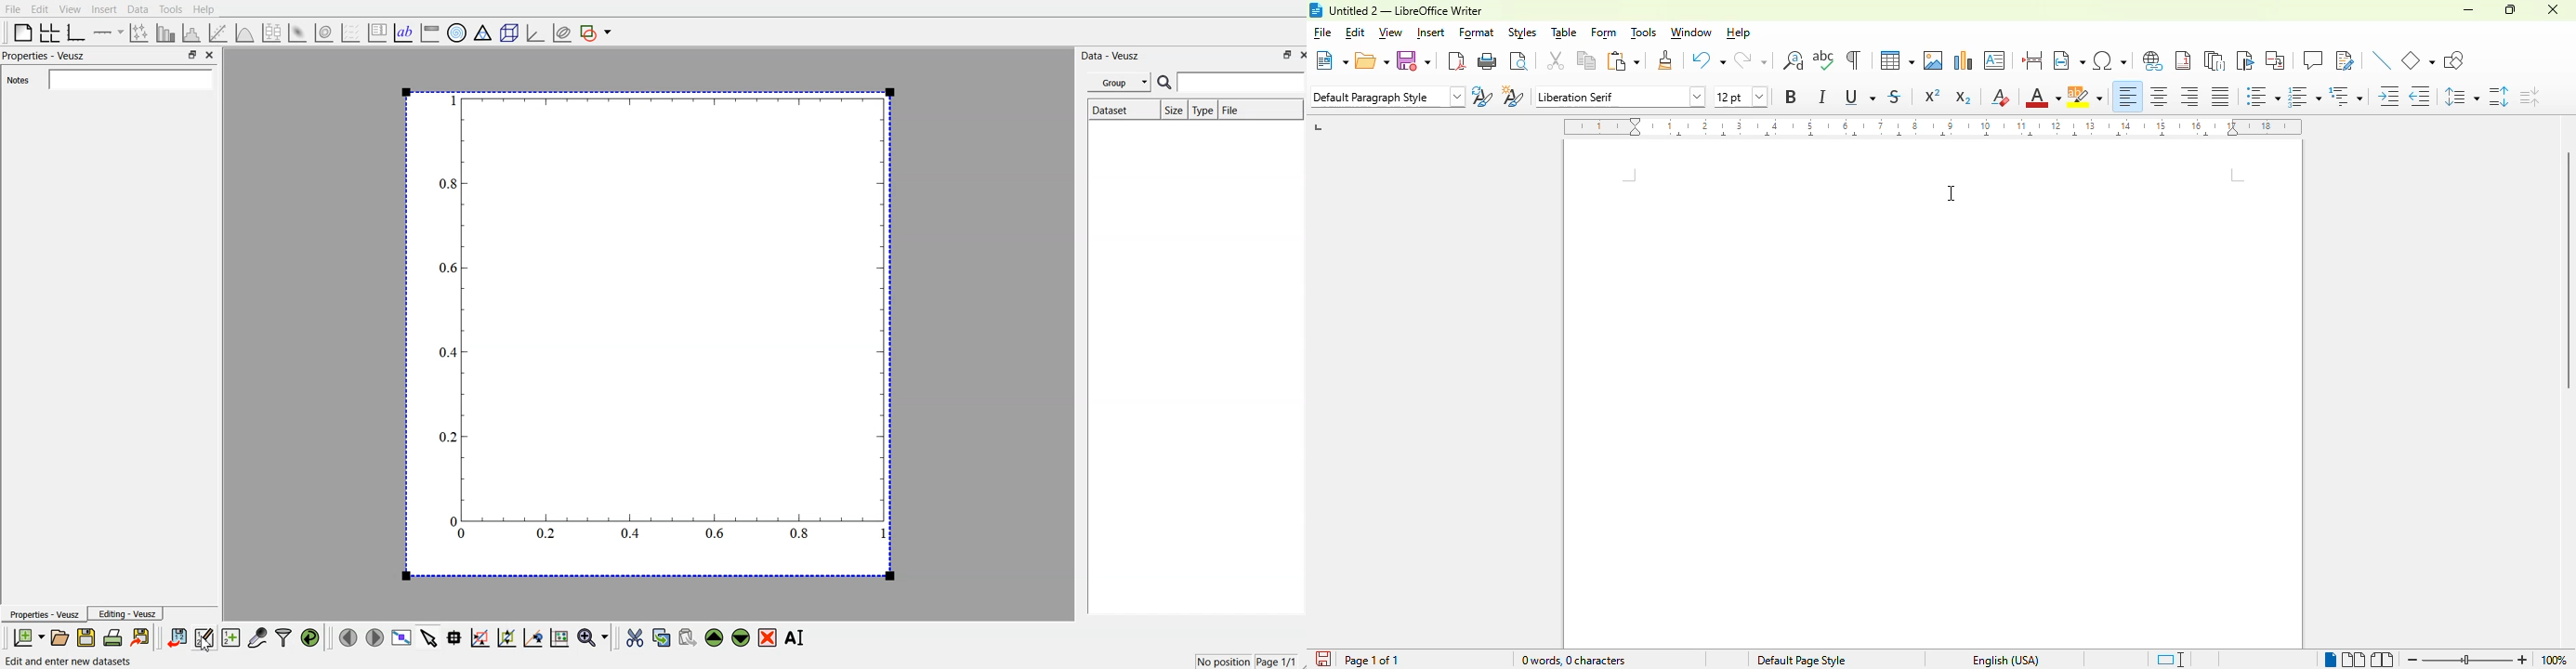 The image size is (2576, 672). I want to click on Group , so click(1120, 82).